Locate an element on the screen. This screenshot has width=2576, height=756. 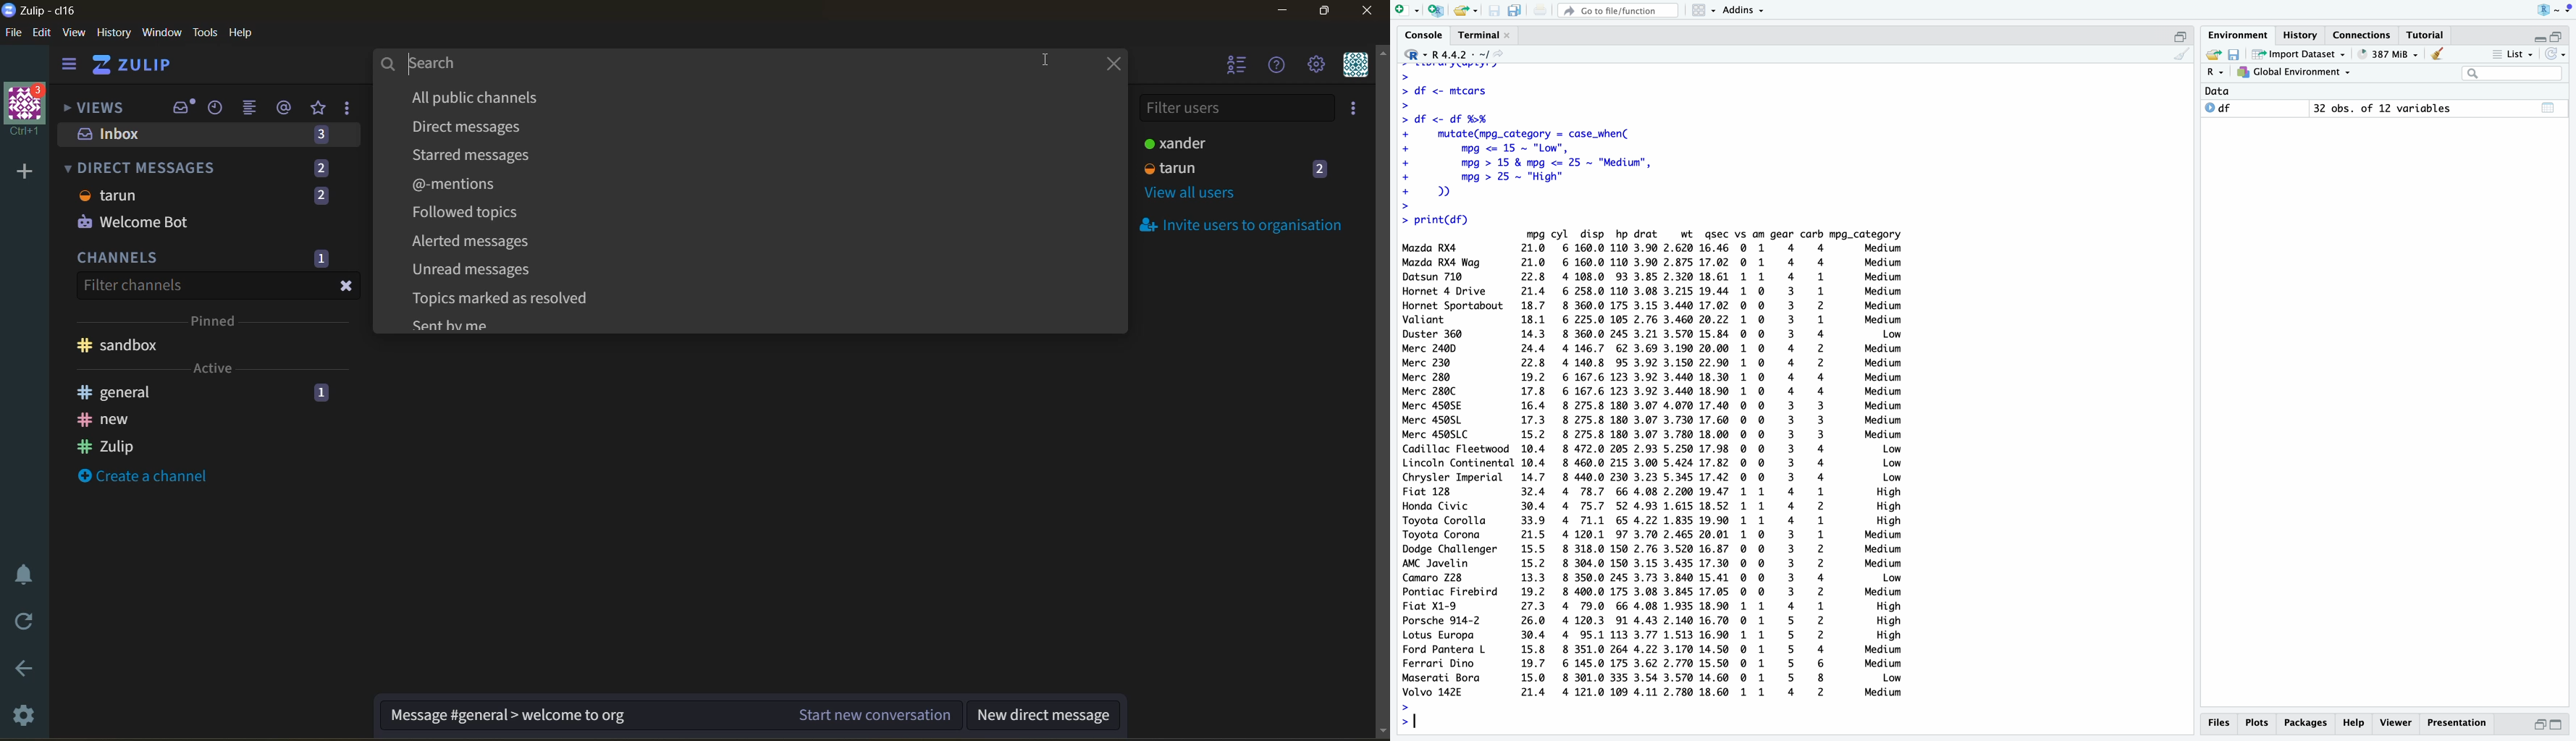
R 4.4.2 ~/ is located at coordinates (1461, 55).